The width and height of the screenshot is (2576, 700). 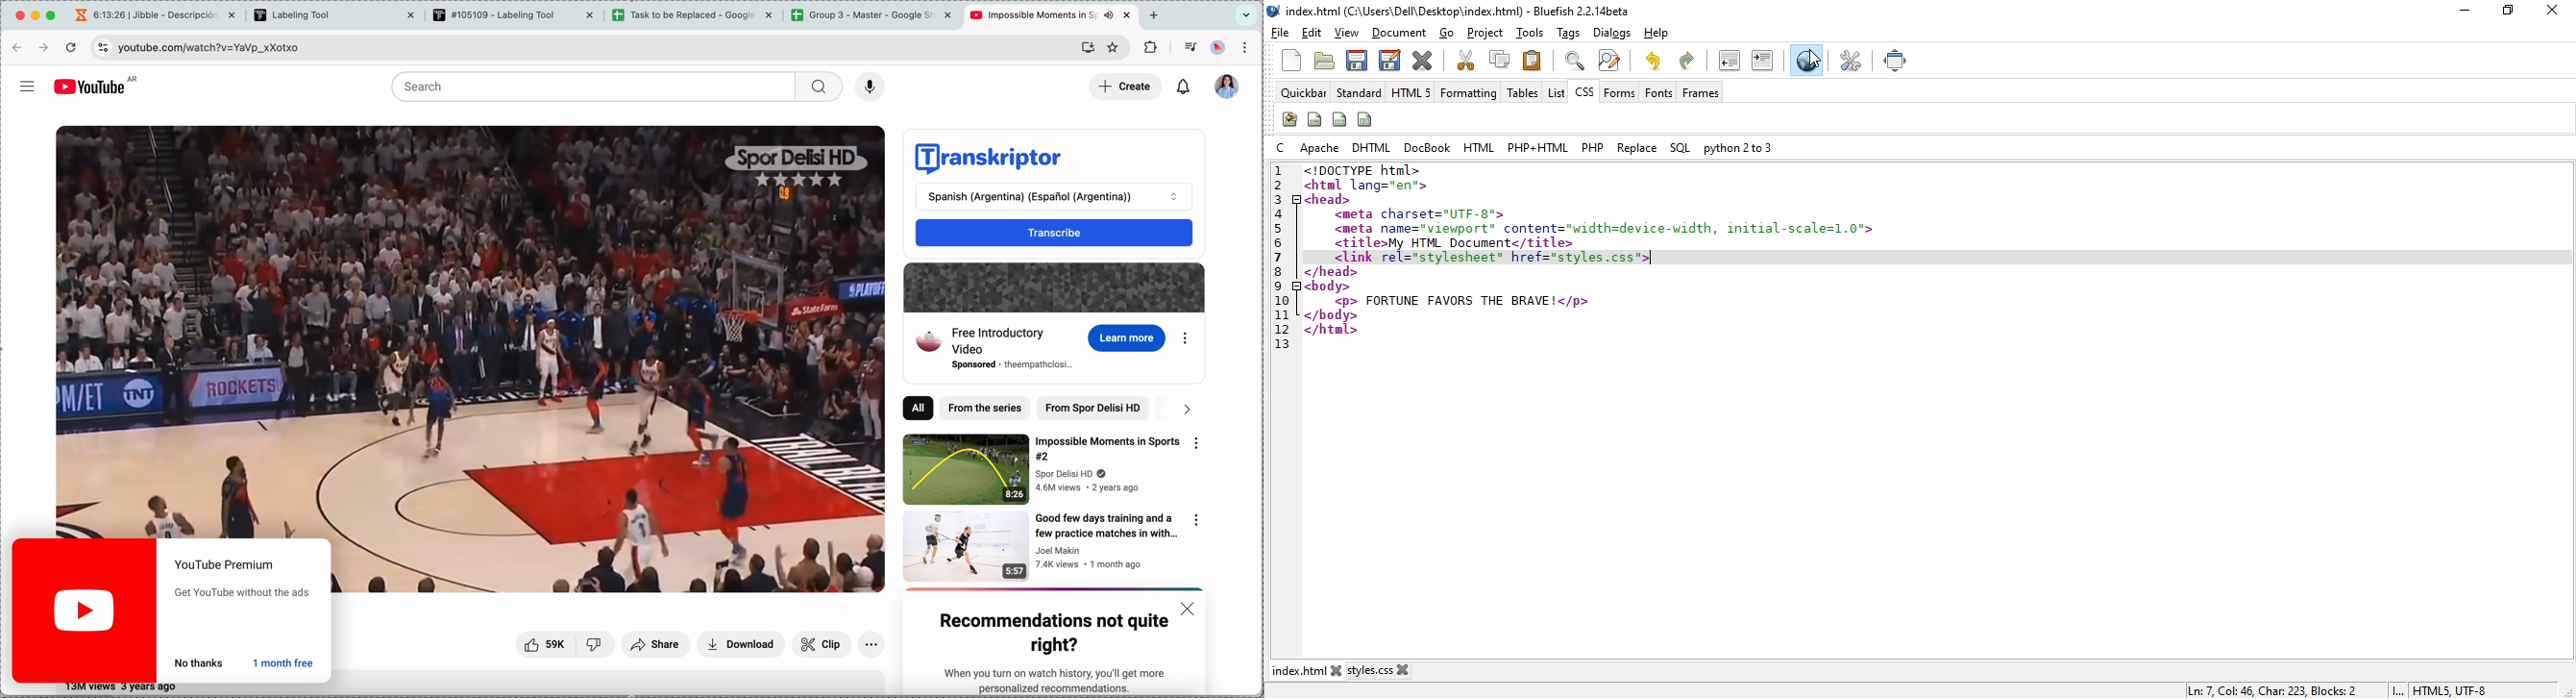 What do you see at coordinates (2450, 690) in the screenshot?
I see `HTMLS, UTF-8` at bounding box center [2450, 690].